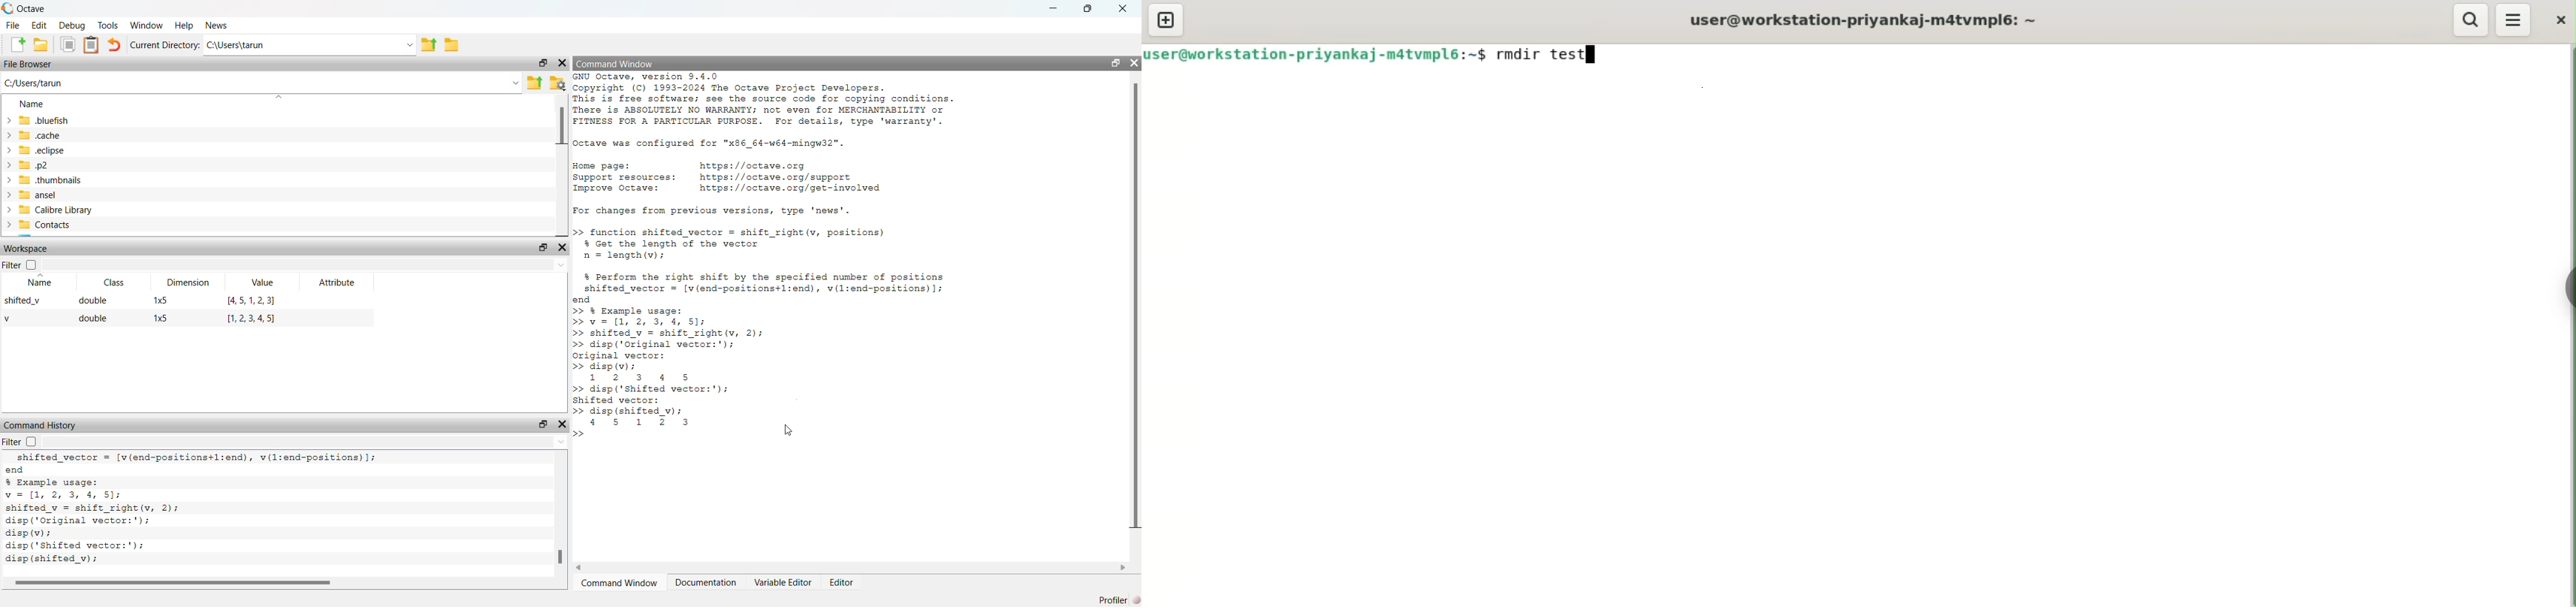 The height and width of the screenshot is (616, 2576). What do you see at coordinates (251, 301) in the screenshot?
I see `[4,5,1,2,3]` at bounding box center [251, 301].